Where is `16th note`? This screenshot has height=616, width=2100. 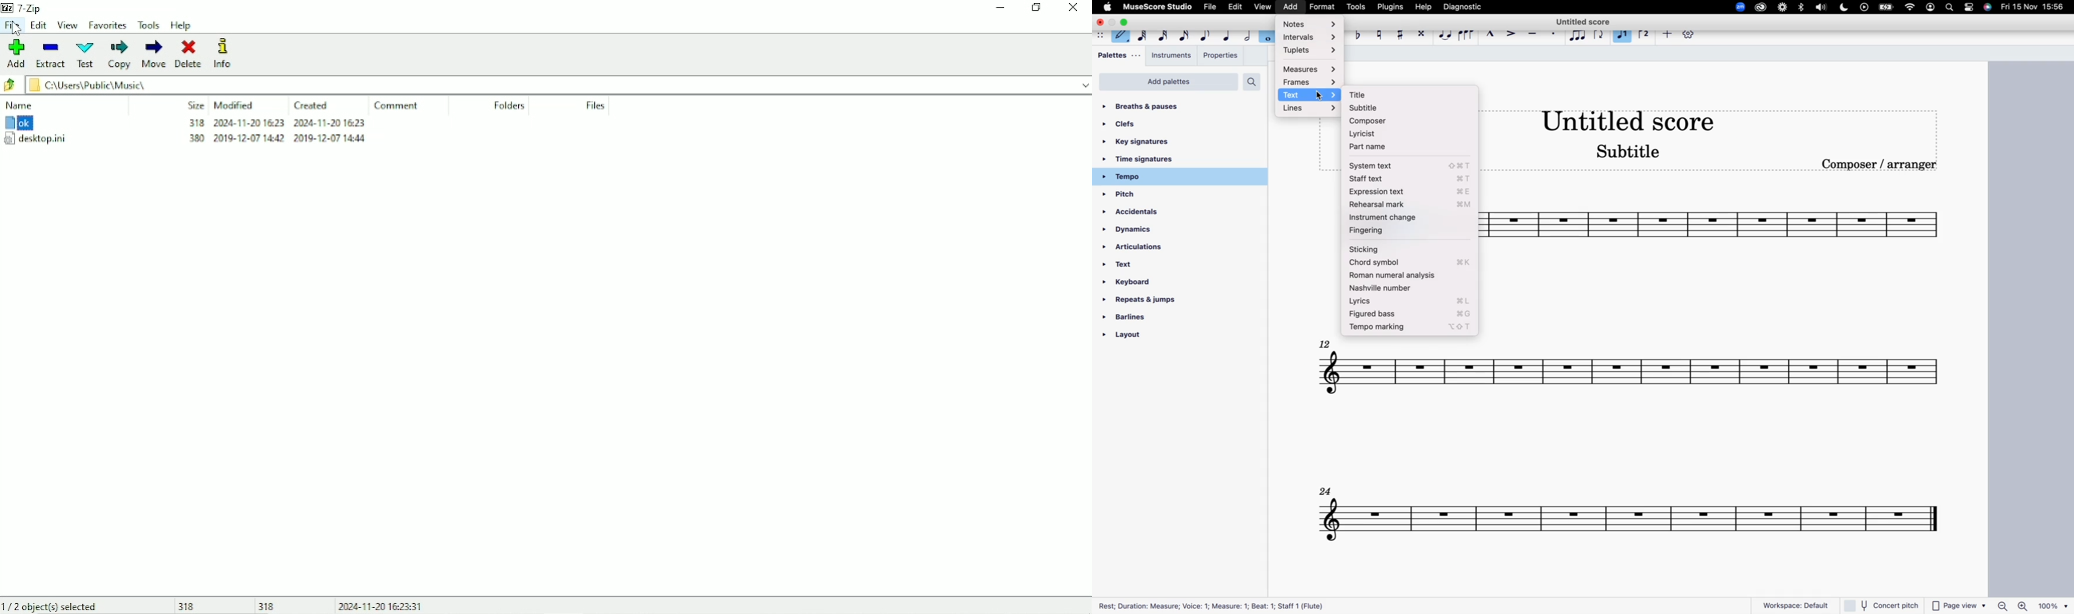
16th note is located at coordinates (1183, 34).